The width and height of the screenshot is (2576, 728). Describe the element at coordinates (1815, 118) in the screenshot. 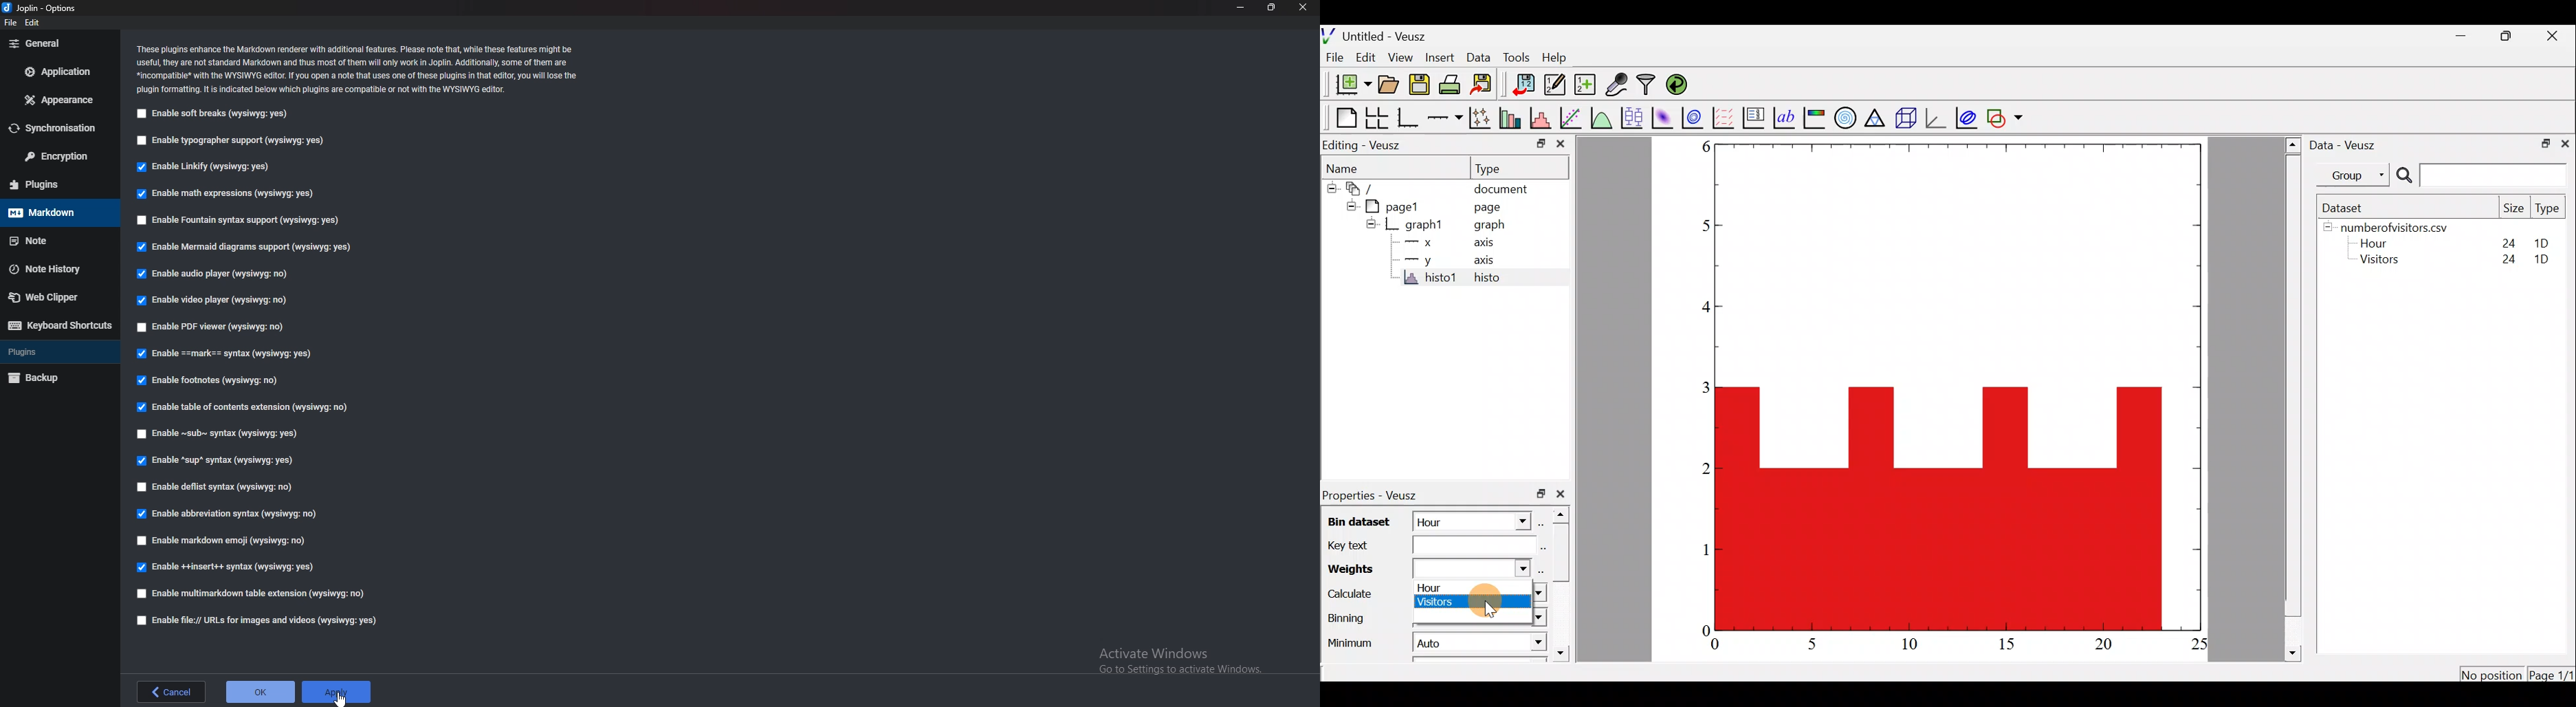

I see `image color bar` at that location.